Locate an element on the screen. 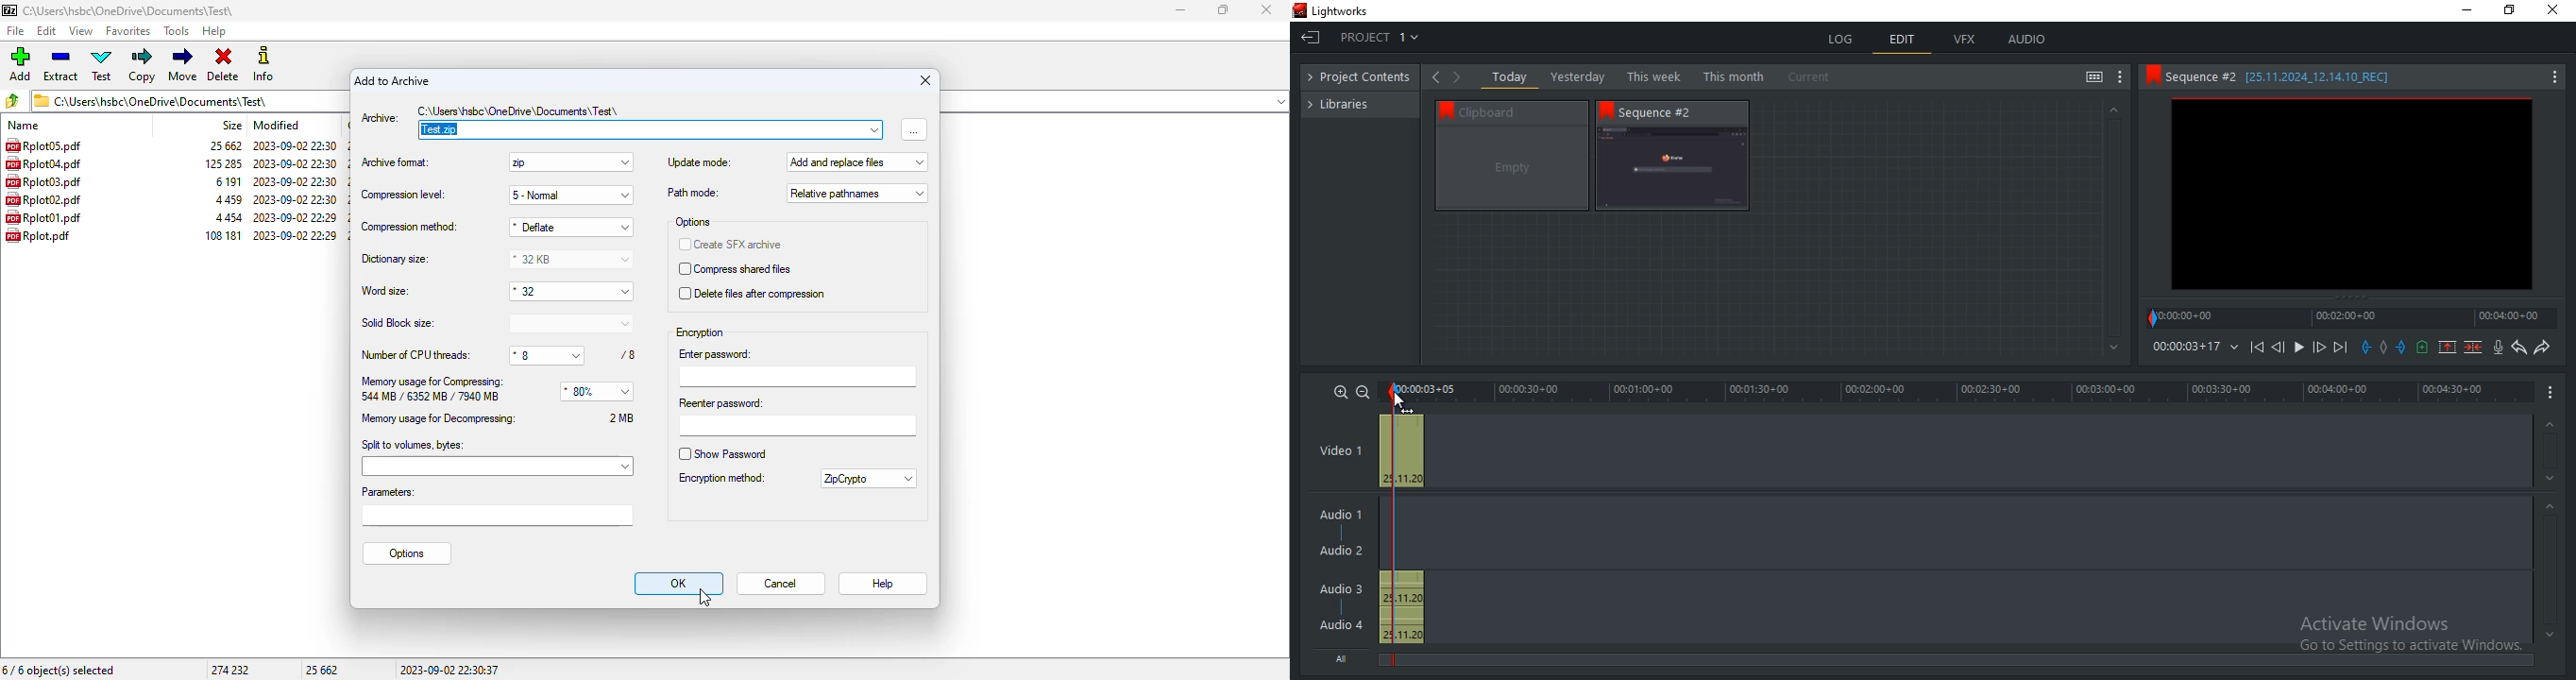  Sequence Marker is located at coordinates (1392, 526).